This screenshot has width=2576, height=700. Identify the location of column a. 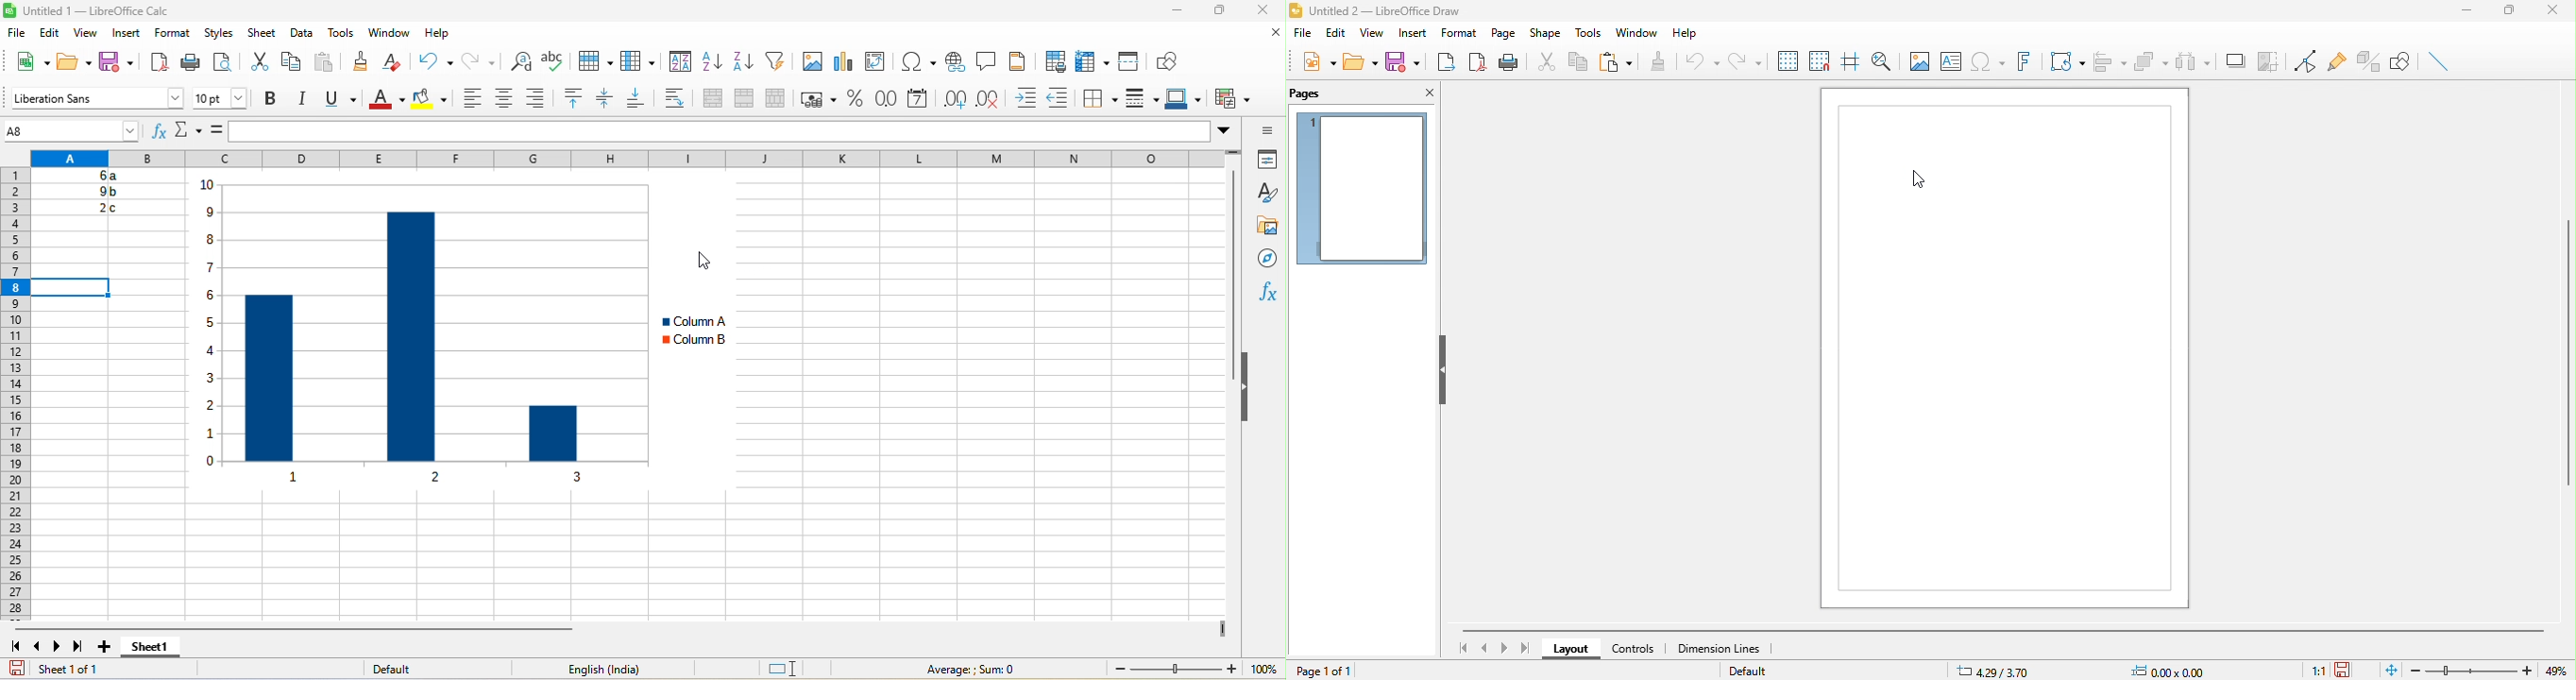
(693, 319).